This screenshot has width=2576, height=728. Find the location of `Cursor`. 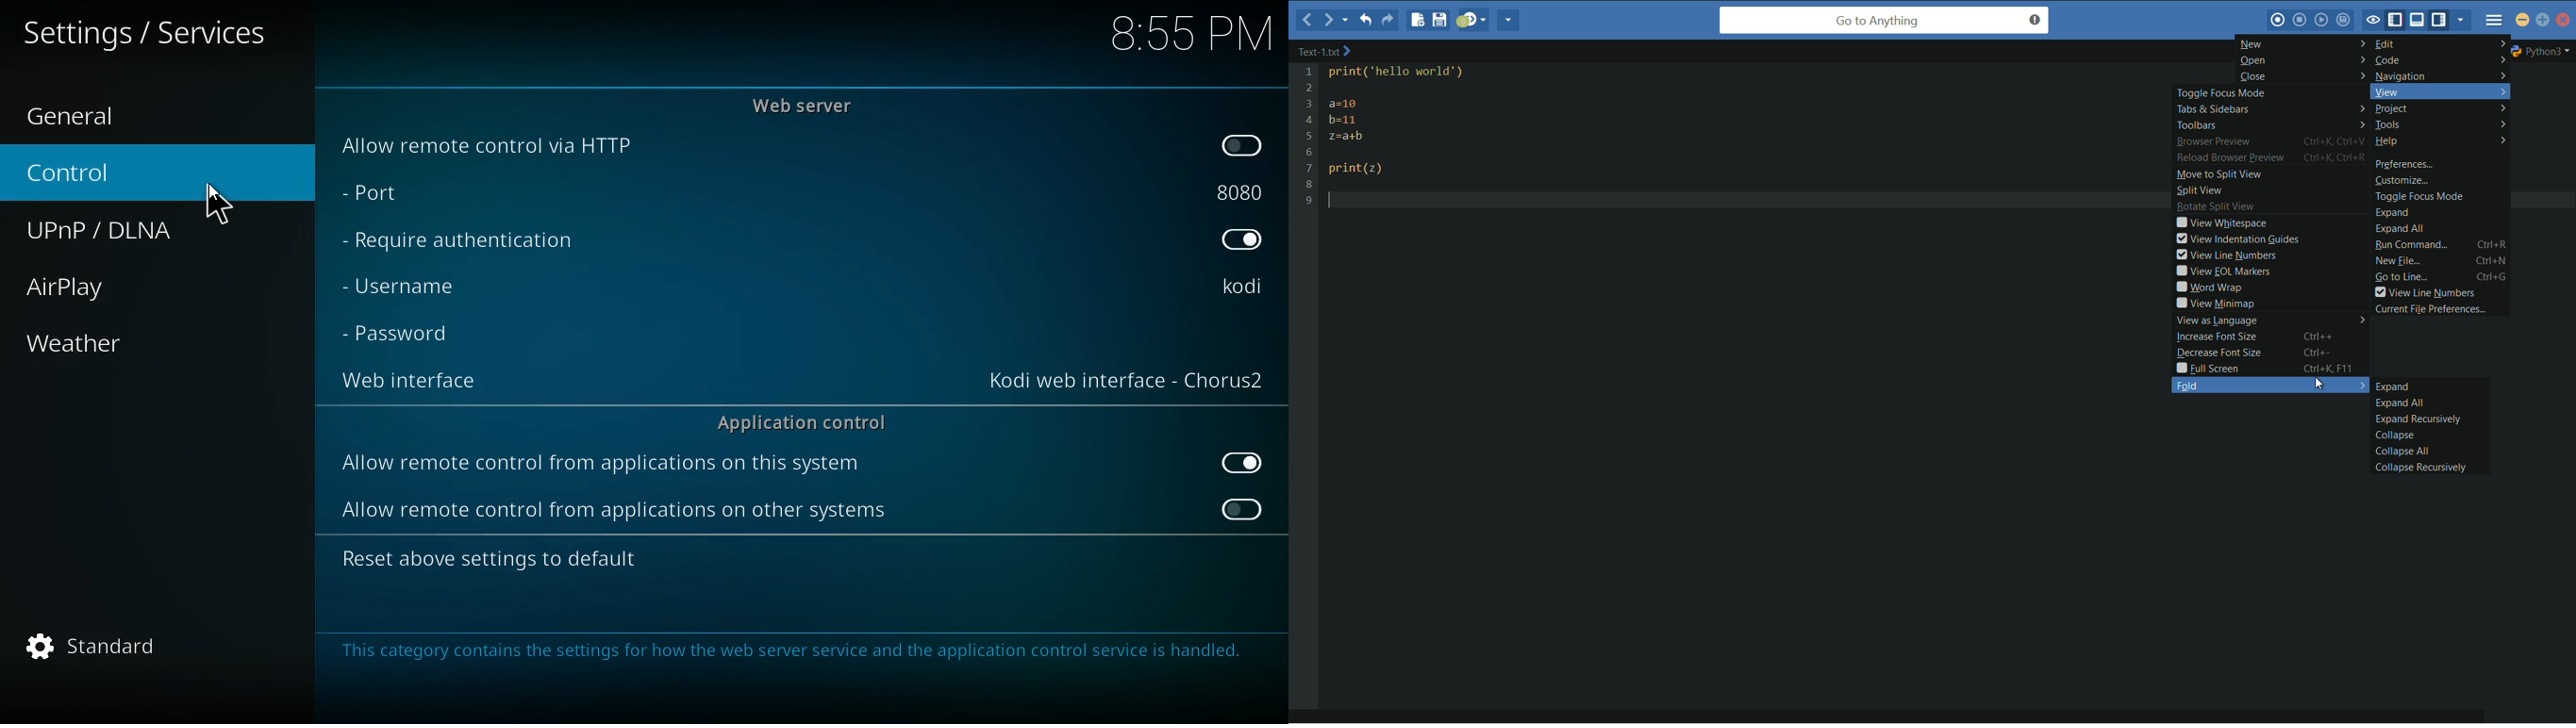

Cursor is located at coordinates (214, 205).